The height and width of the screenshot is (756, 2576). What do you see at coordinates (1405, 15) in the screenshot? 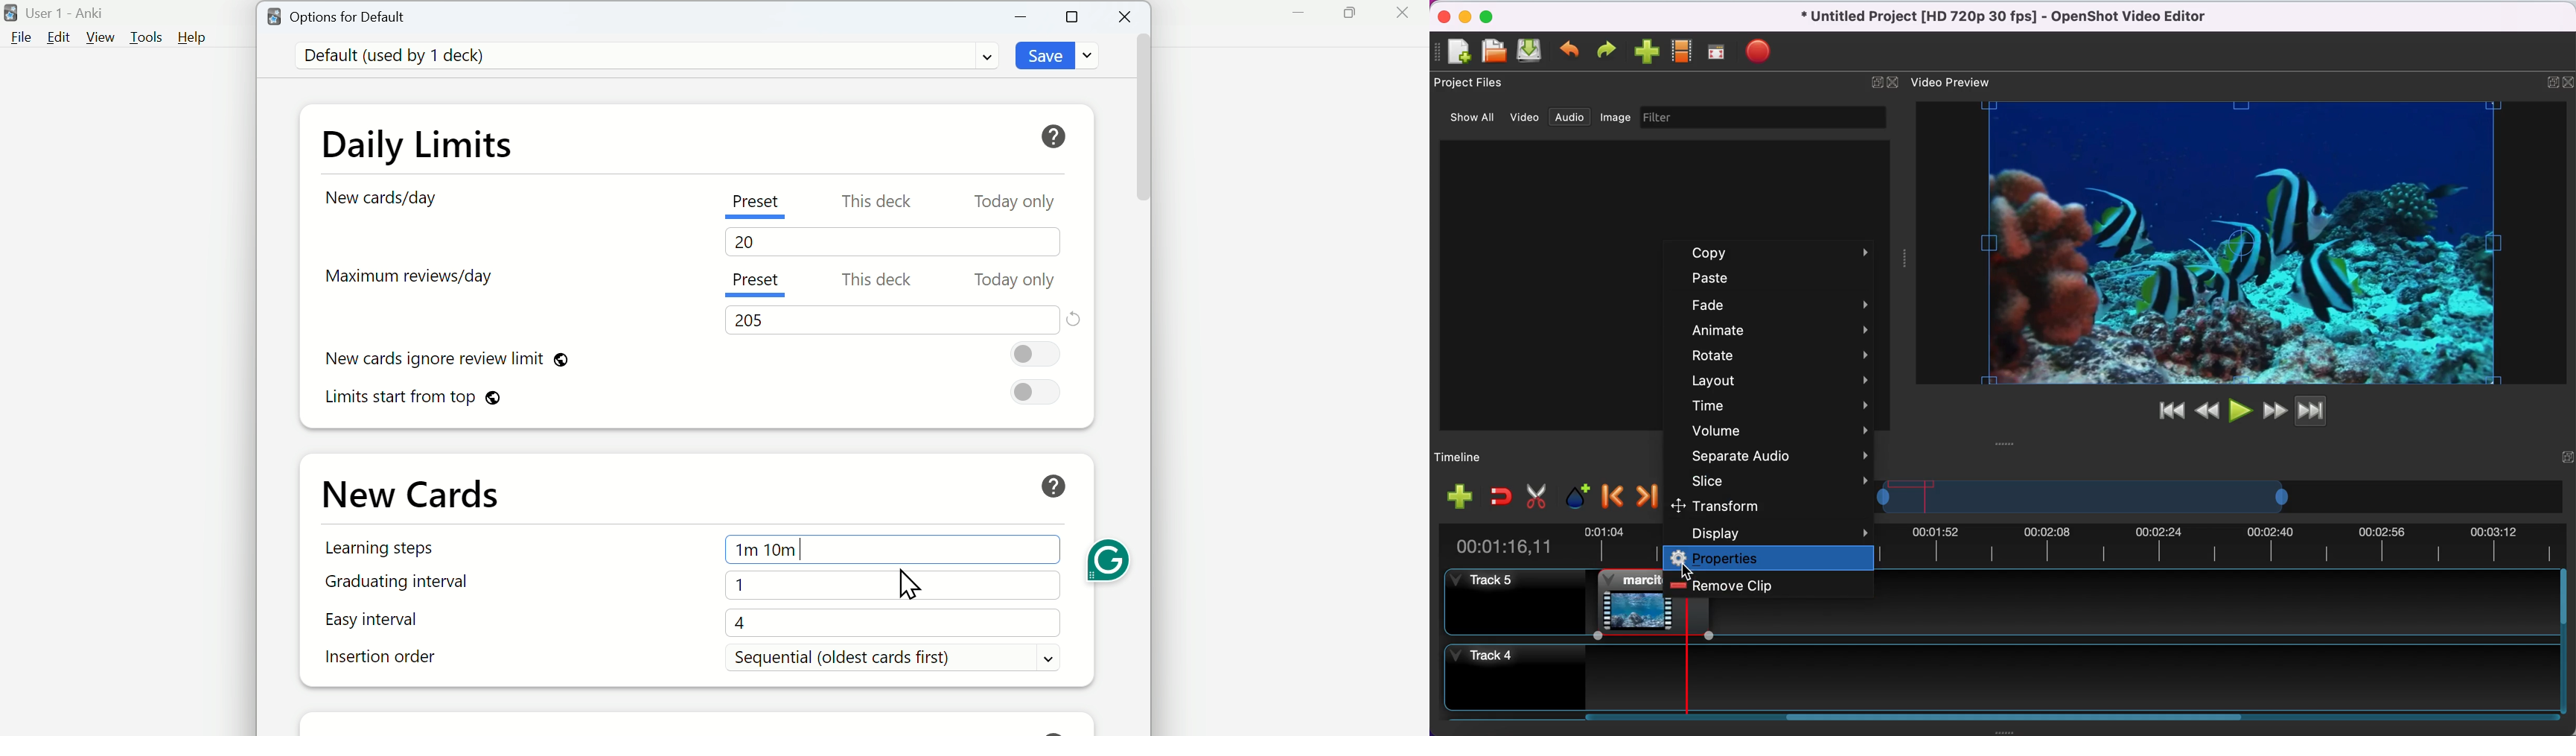
I see `Close` at bounding box center [1405, 15].